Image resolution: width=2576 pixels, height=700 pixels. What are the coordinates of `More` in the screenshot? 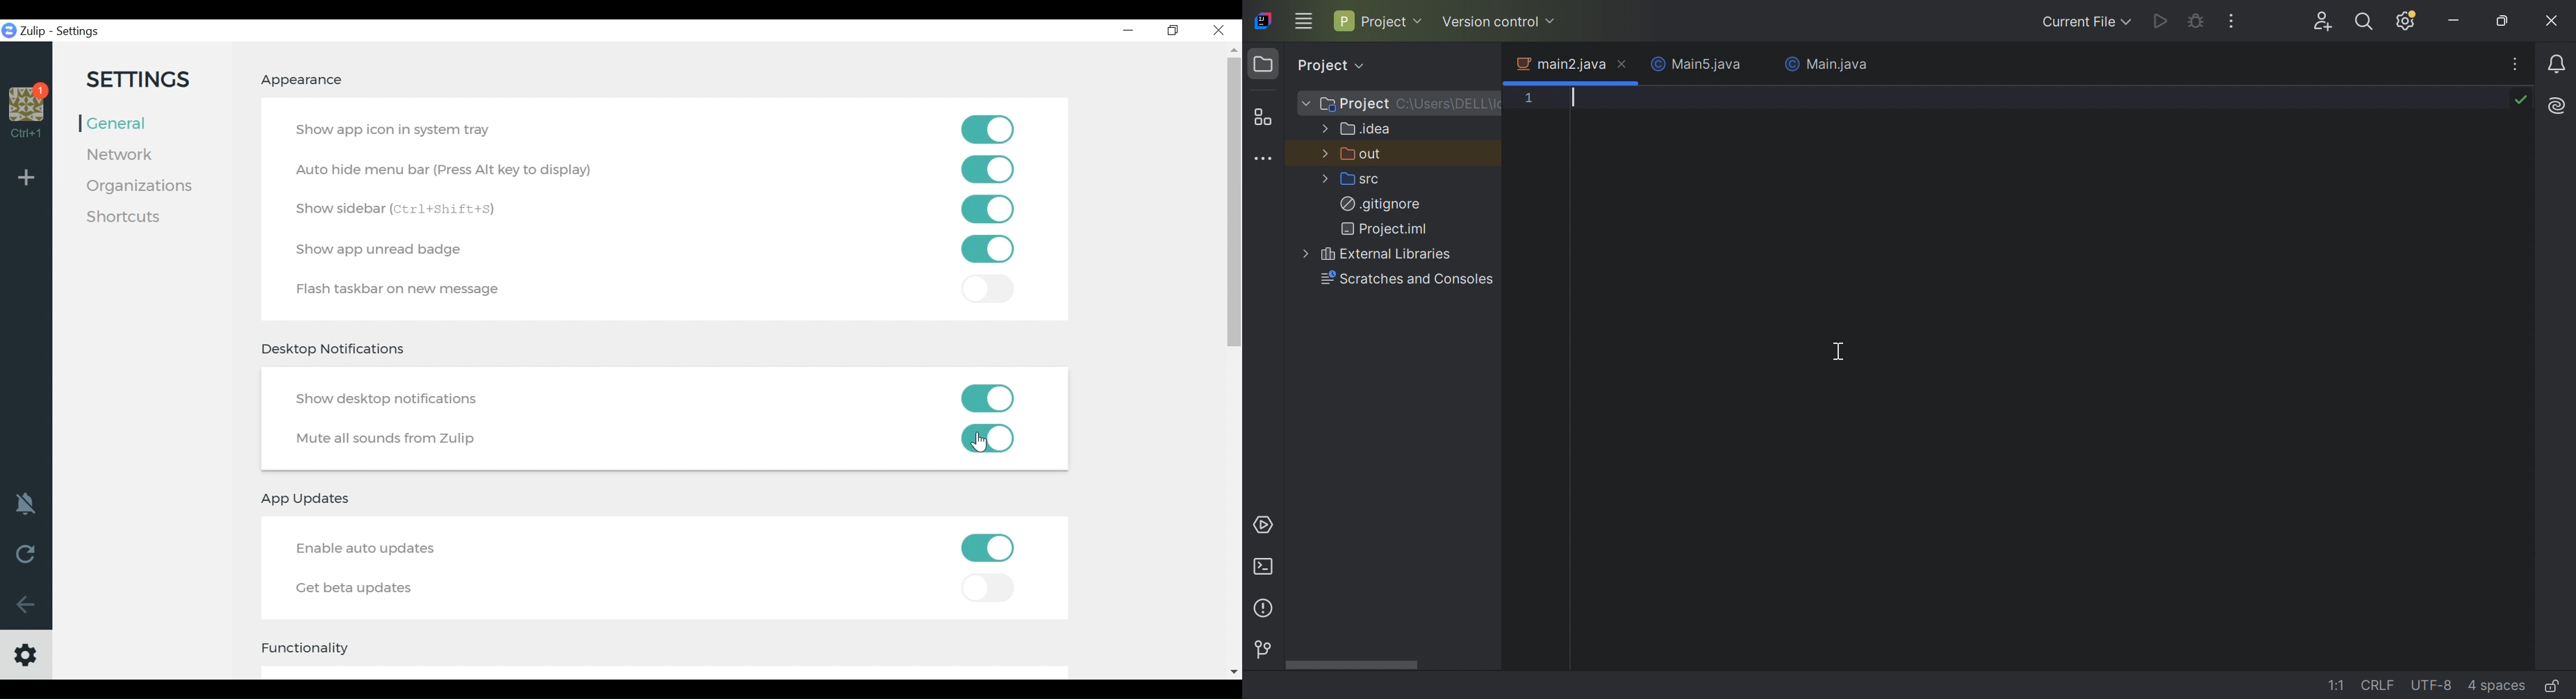 It's located at (1322, 128).